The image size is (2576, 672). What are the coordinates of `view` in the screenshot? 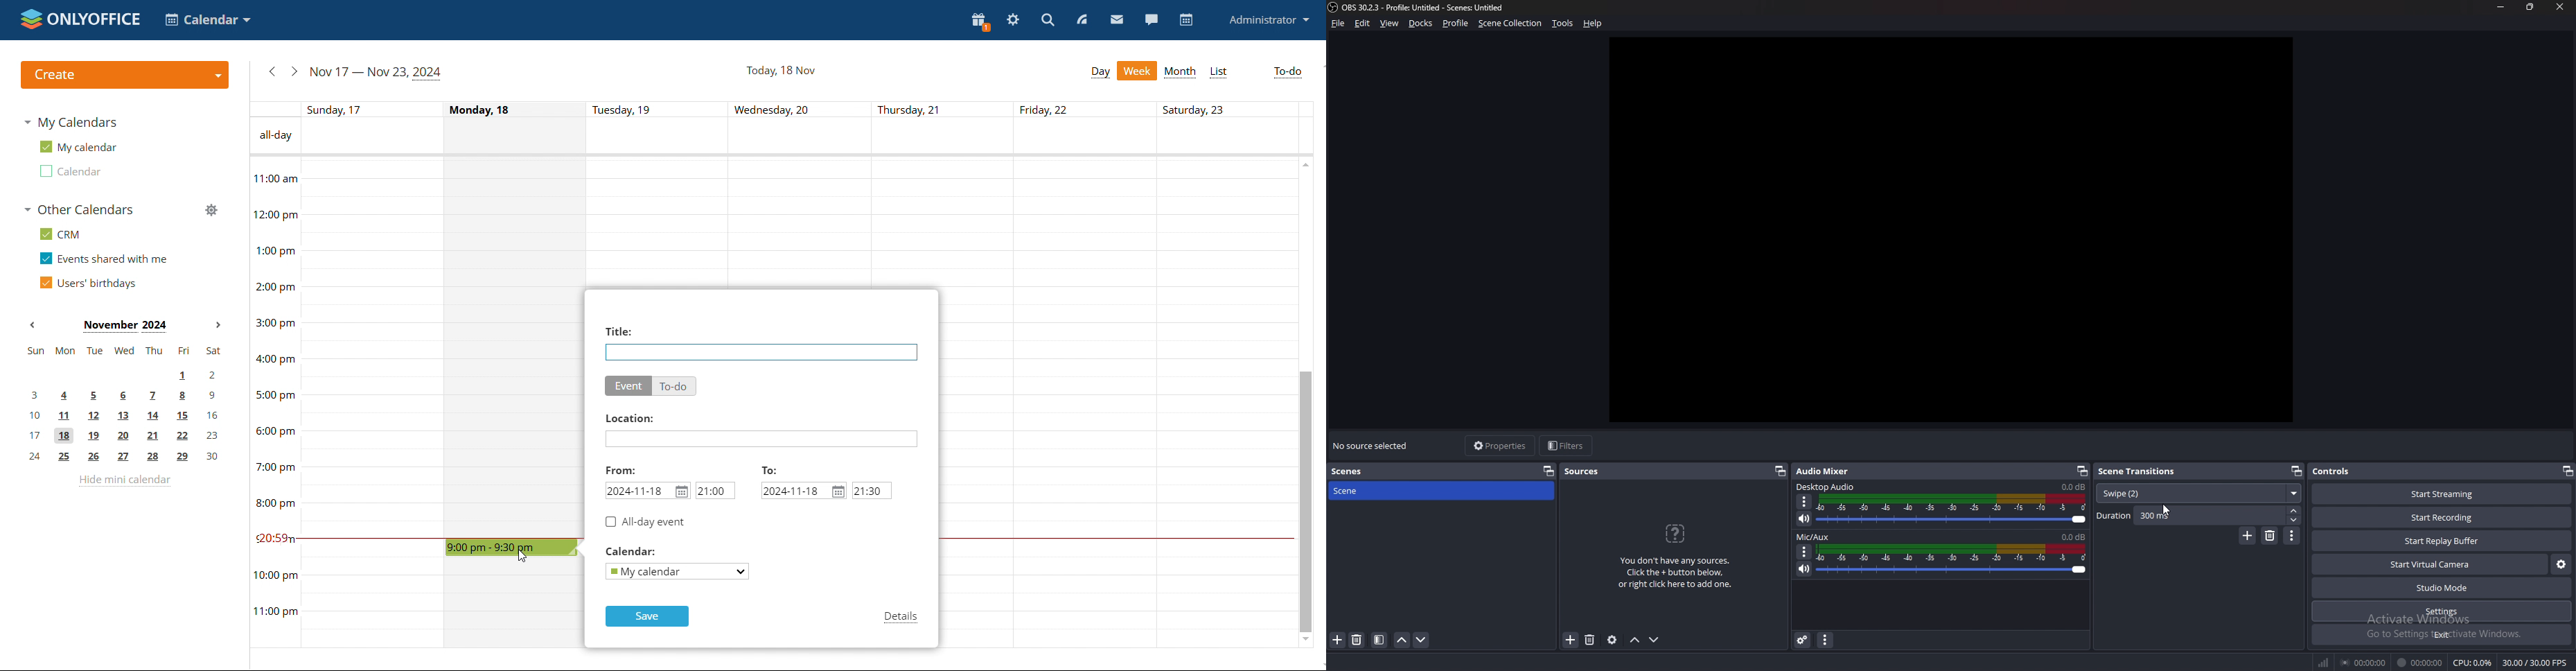 It's located at (1390, 23).